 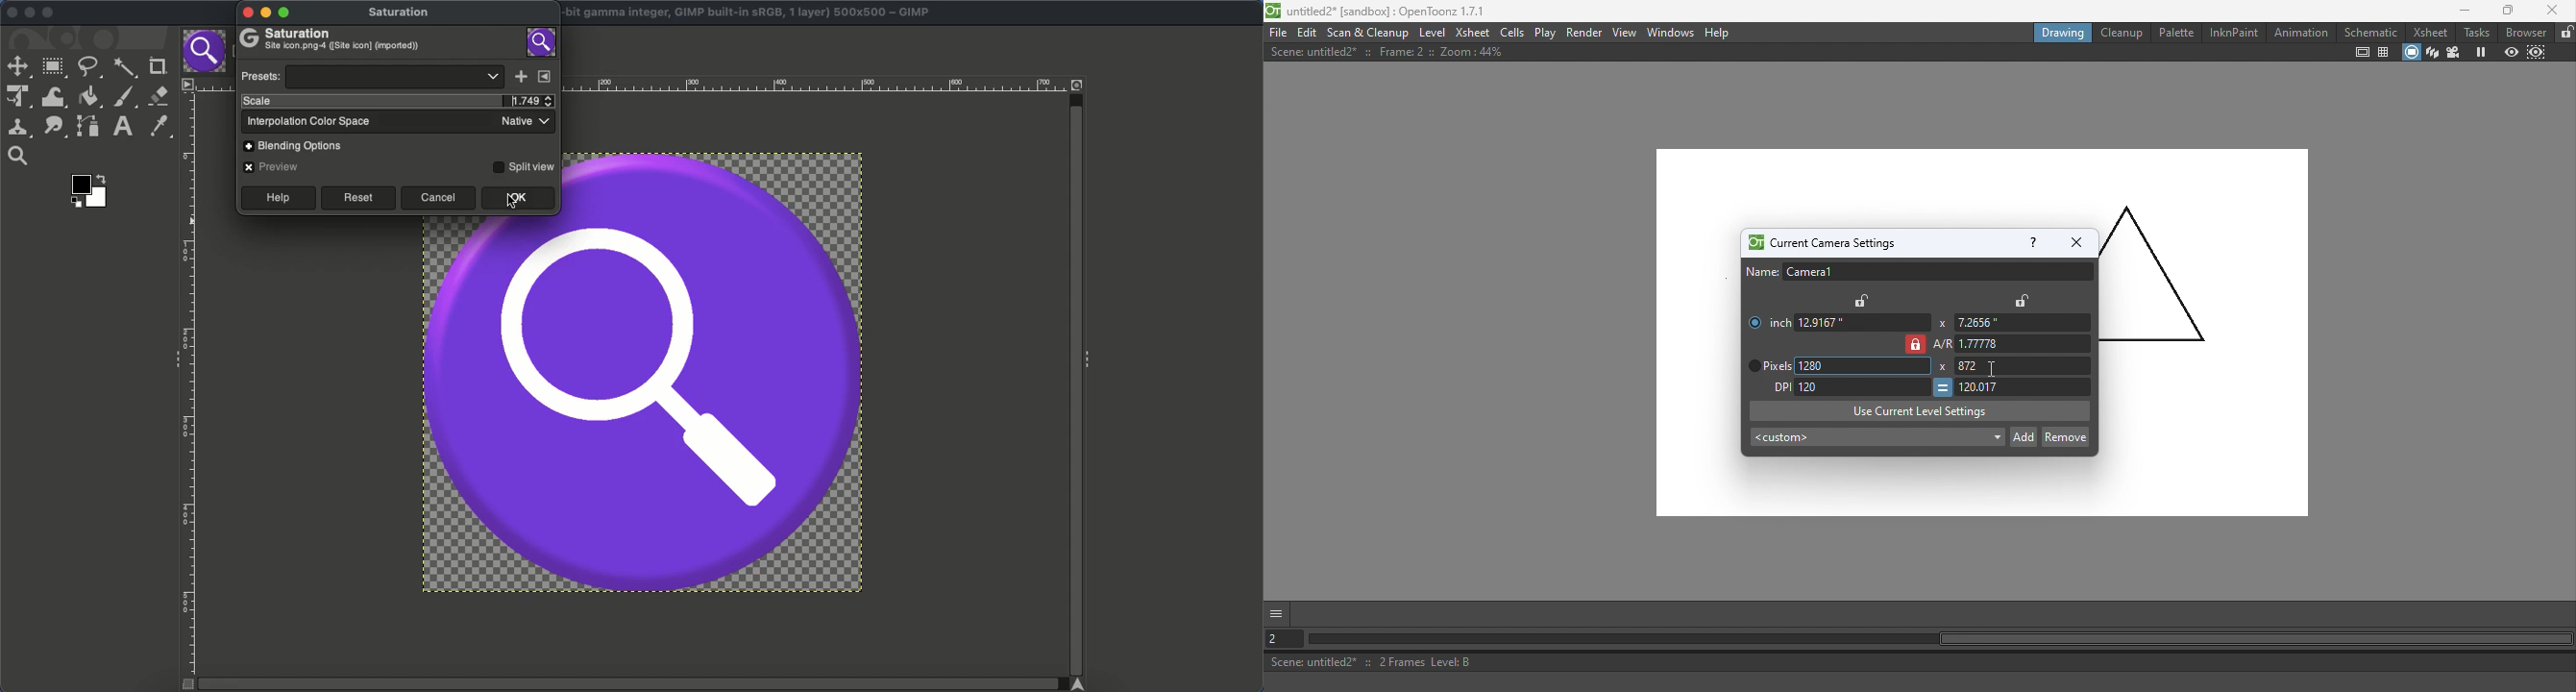 What do you see at coordinates (636, 684) in the screenshot?
I see `Scroll` at bounding box center [636, 684].